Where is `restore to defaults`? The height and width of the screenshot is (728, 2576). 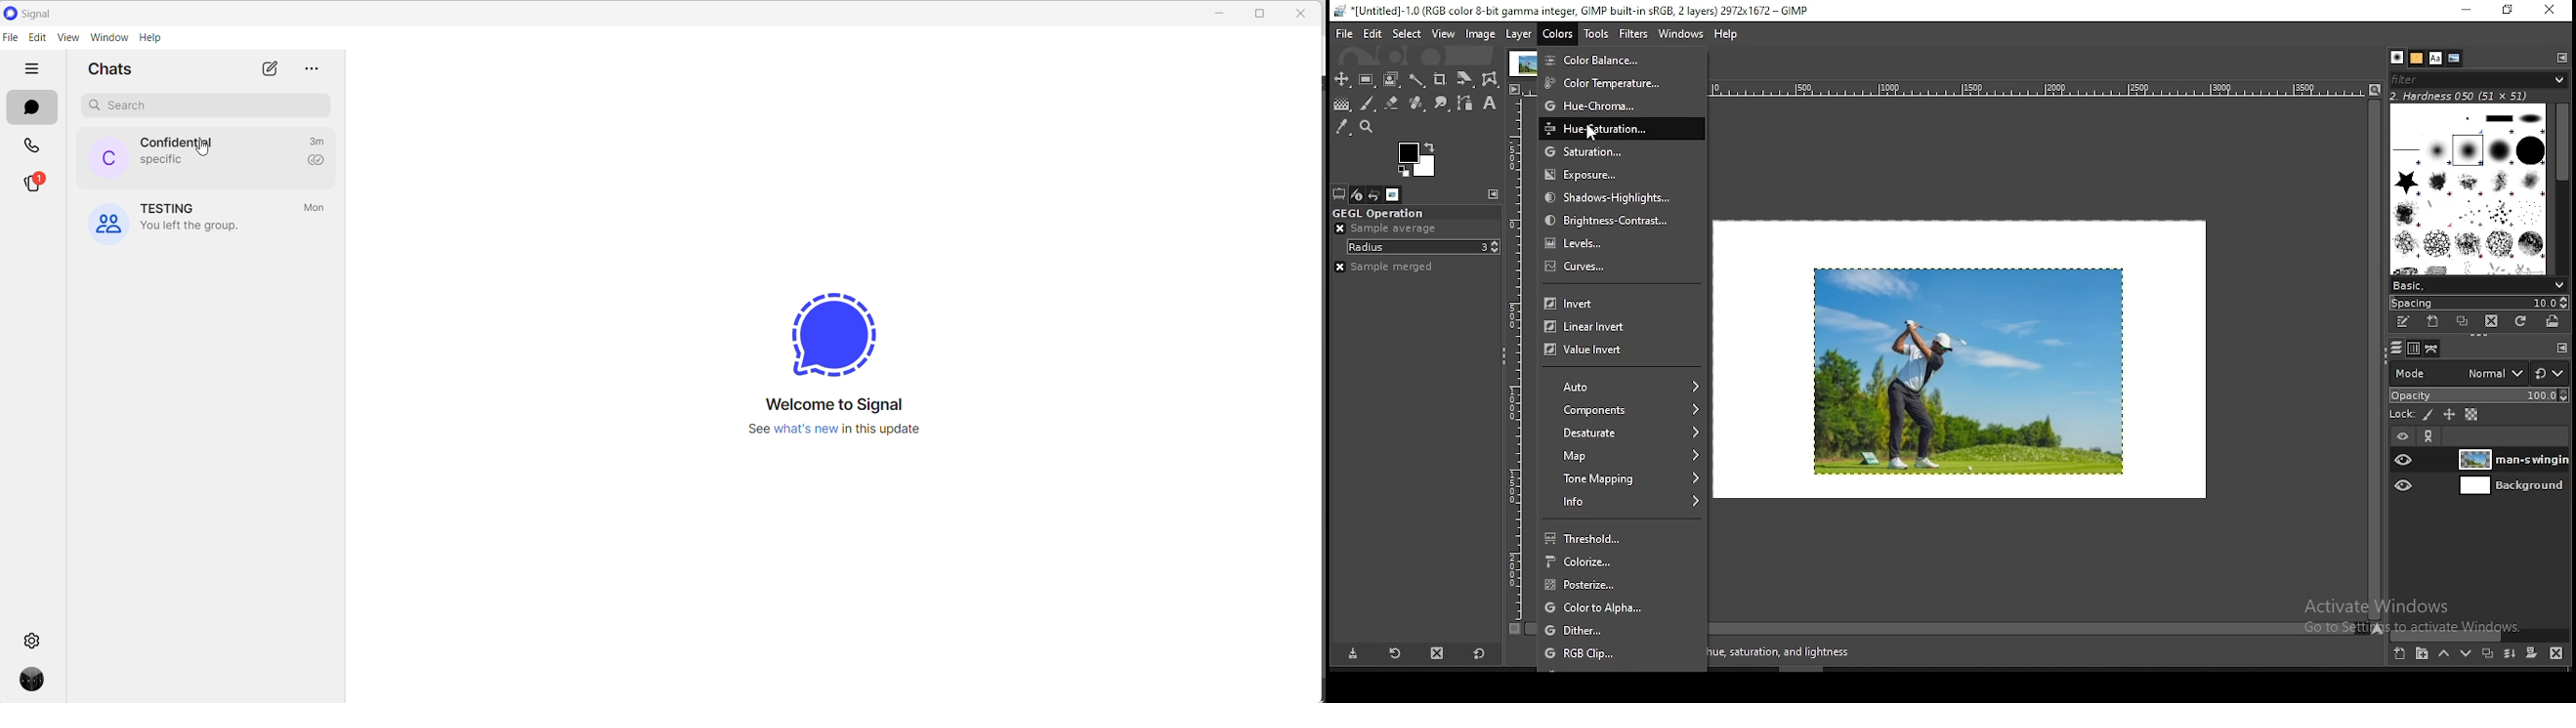 restore to defaults is located at coordinates (1478, 653).